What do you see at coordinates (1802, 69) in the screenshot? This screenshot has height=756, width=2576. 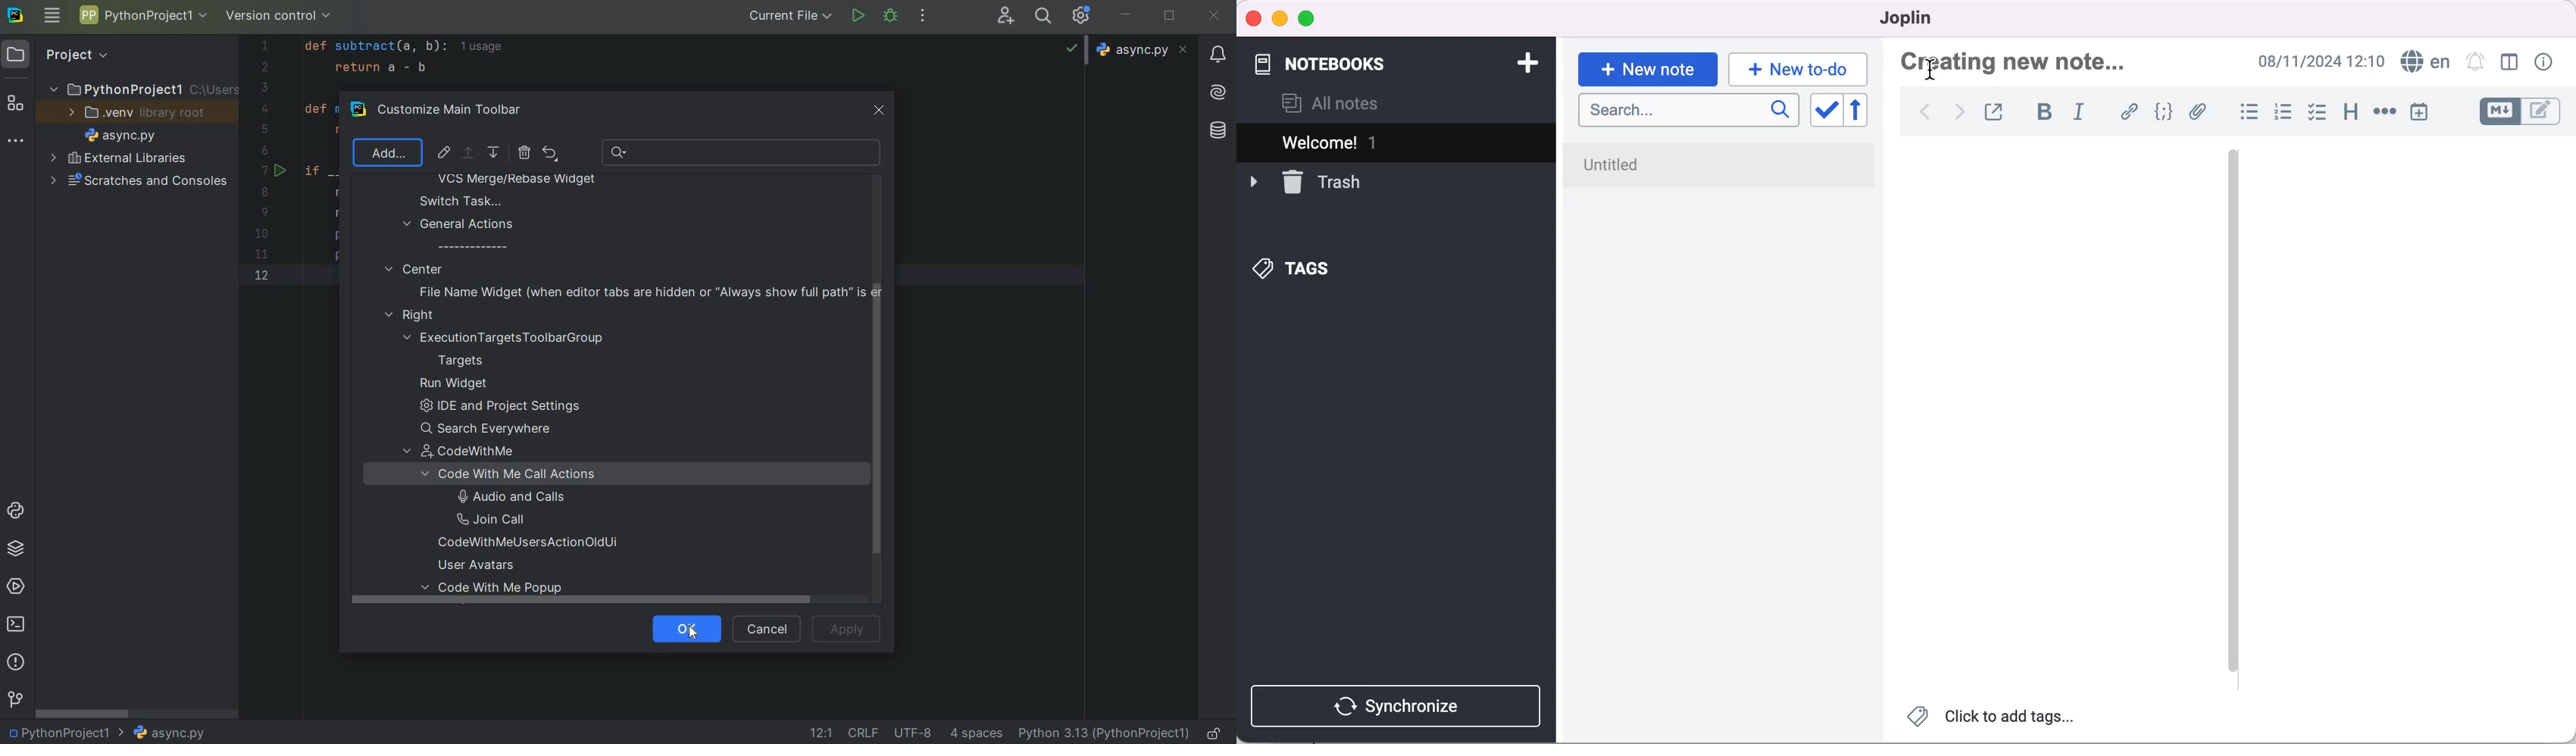 I see `new to-do` at bounding box center [1802, 69].